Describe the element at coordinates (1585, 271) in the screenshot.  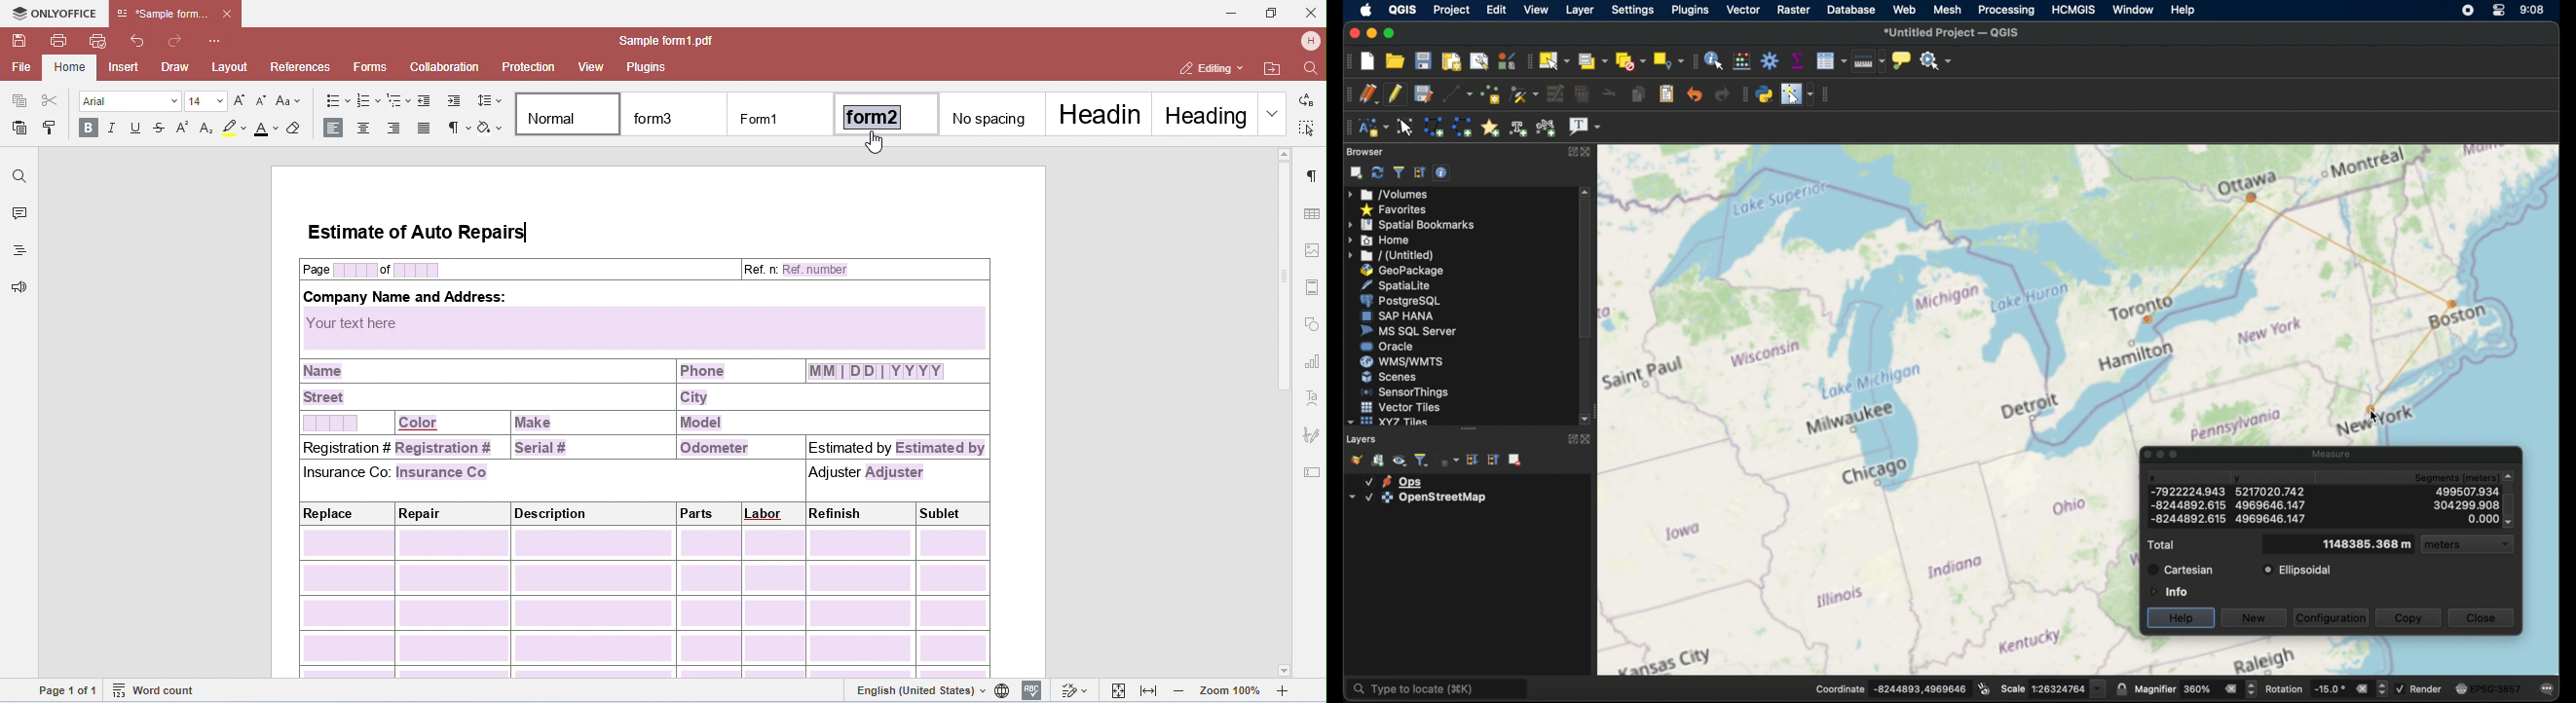
I see `scroll box` at that location.